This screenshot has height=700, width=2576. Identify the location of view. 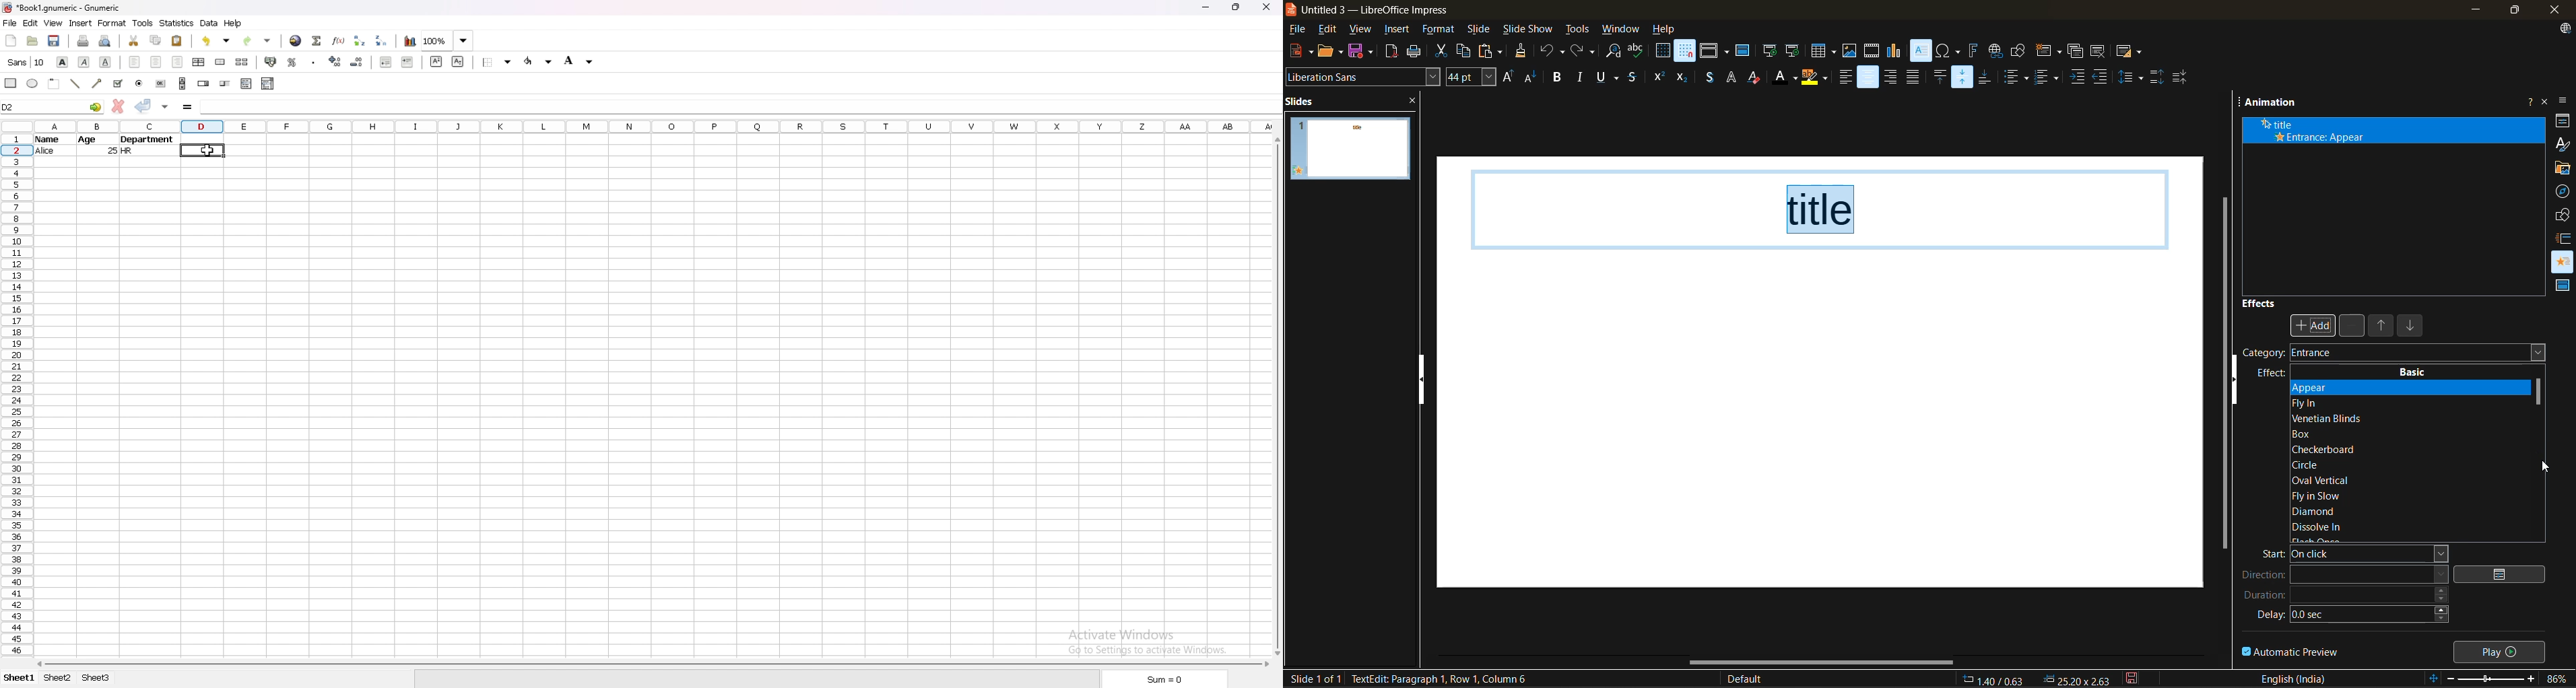
(1363, 30).